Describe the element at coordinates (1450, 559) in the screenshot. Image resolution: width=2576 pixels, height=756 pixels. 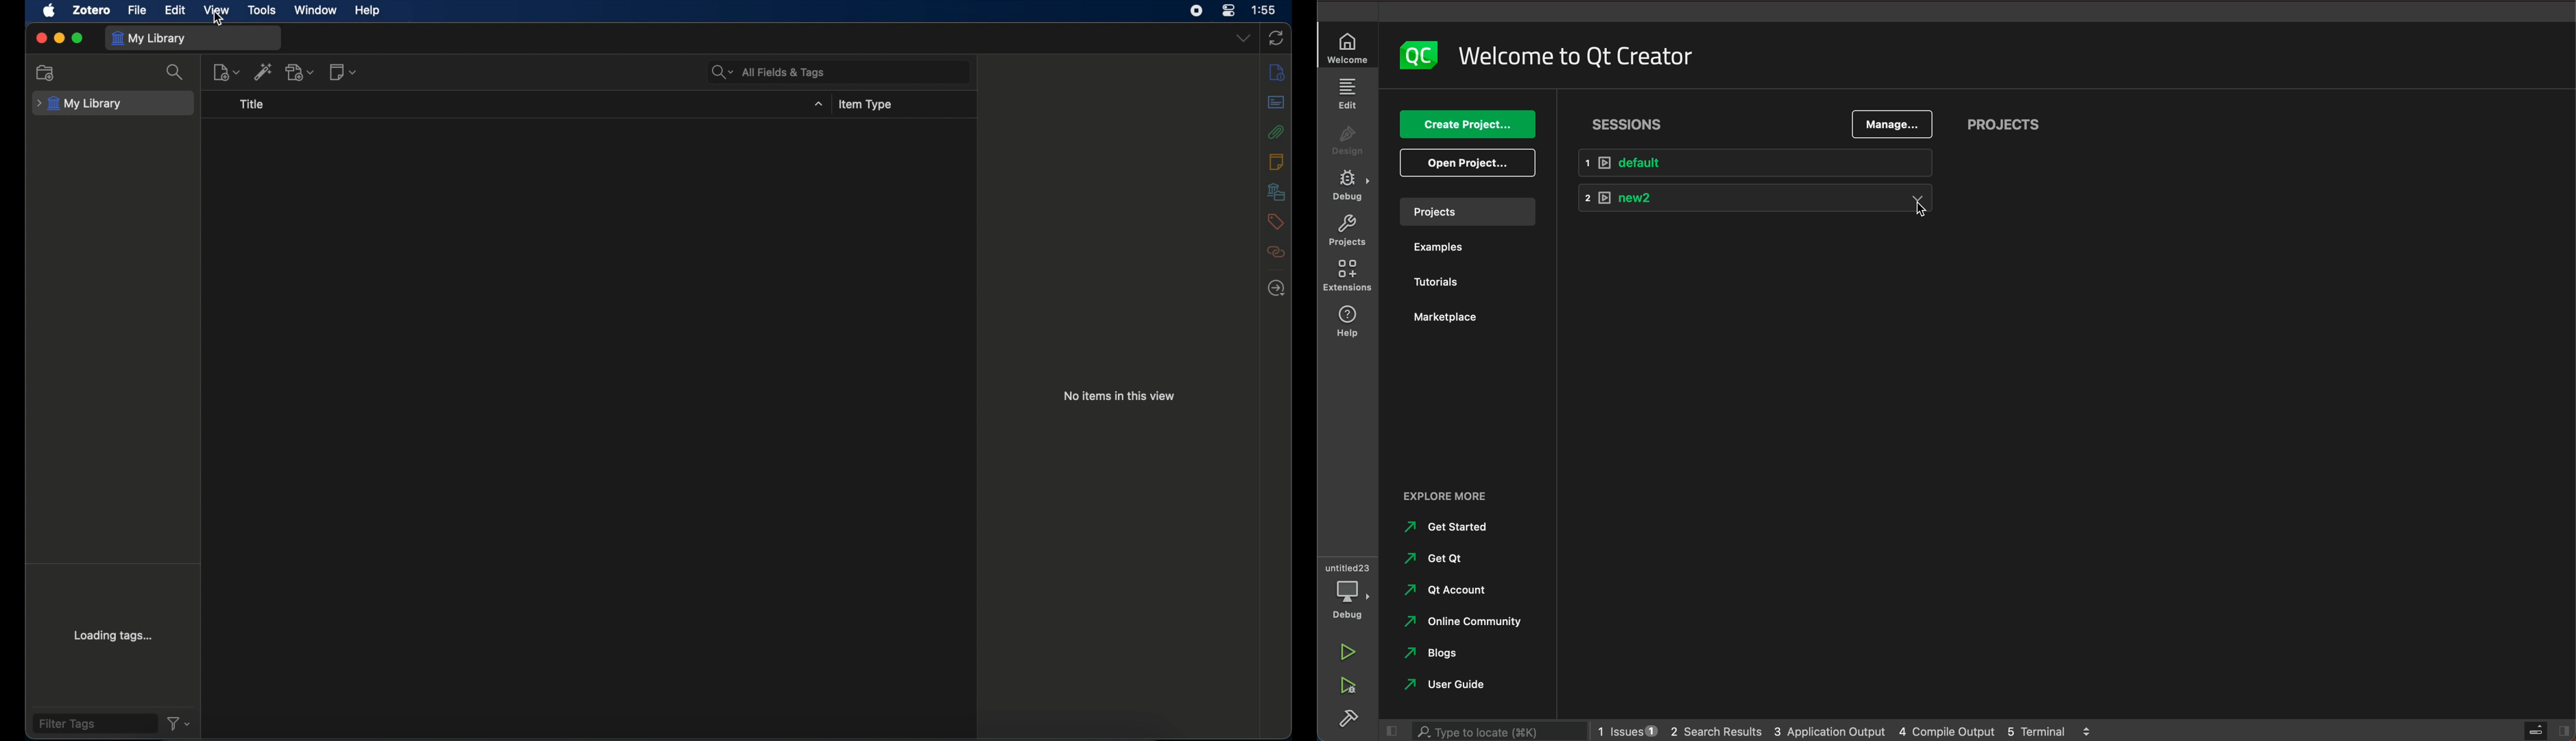
I see `get qt` at that location.